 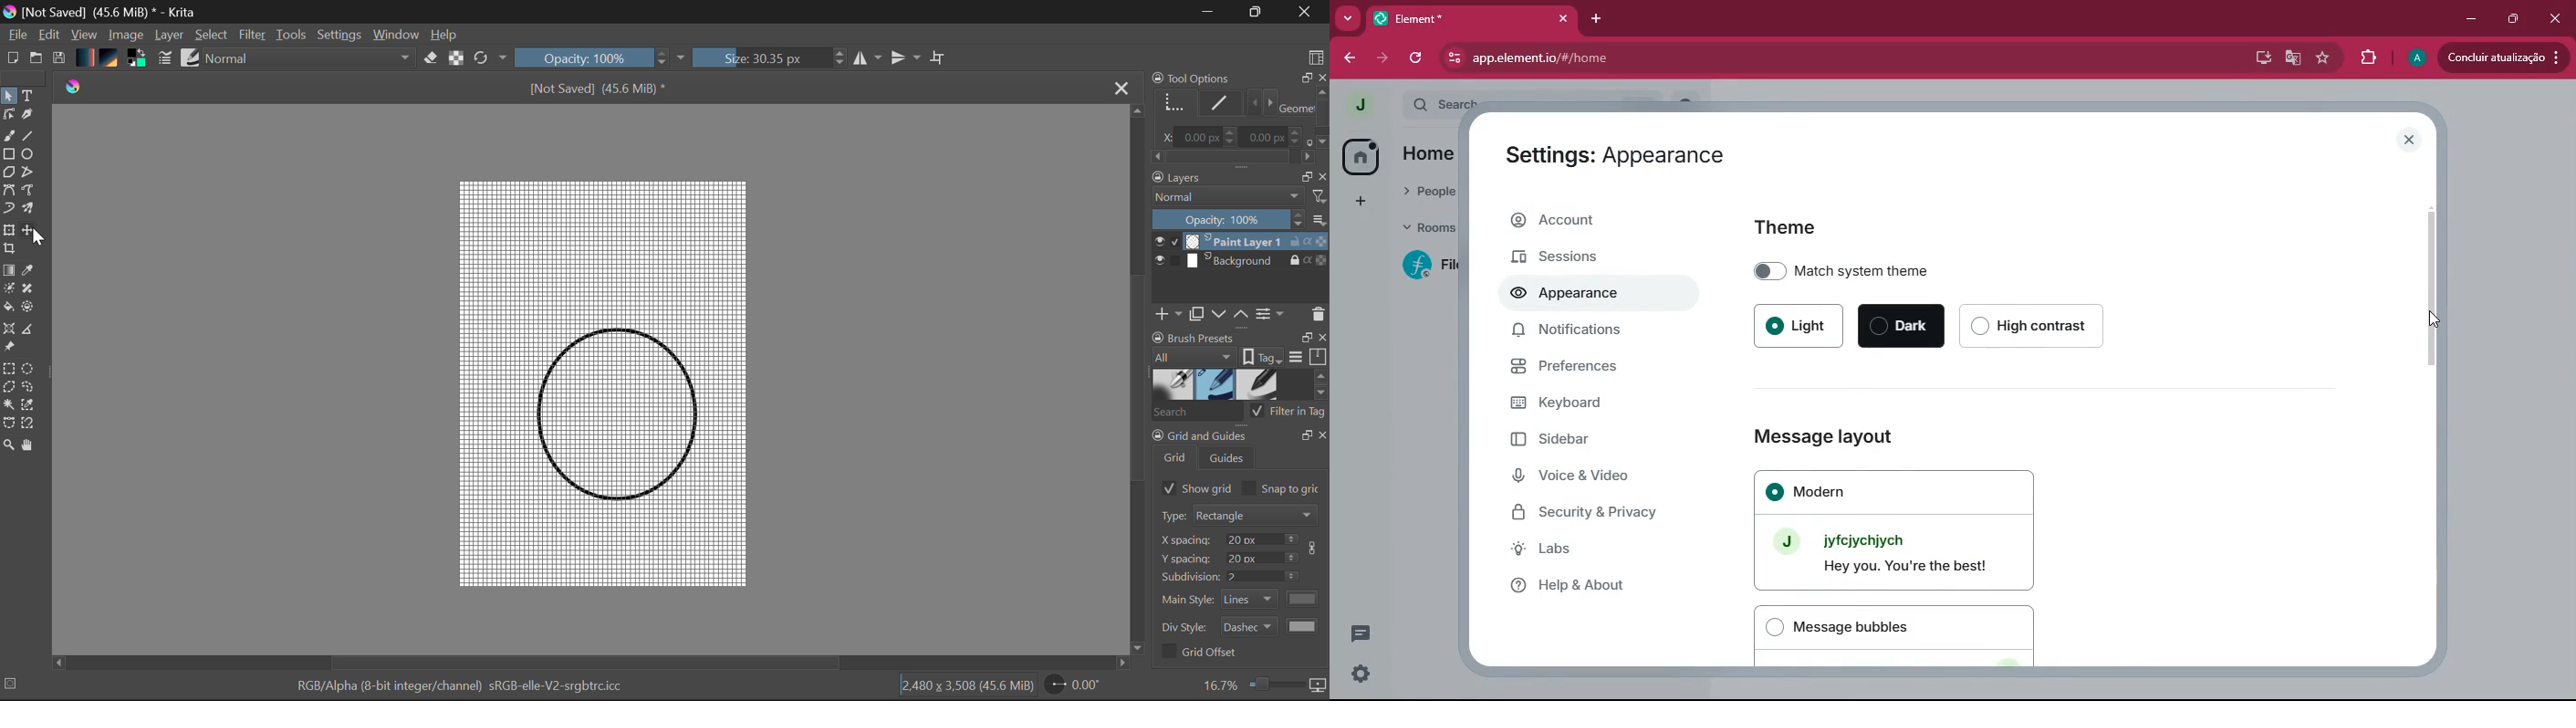 I want to click on Window Title, so click(x=103, y=12).